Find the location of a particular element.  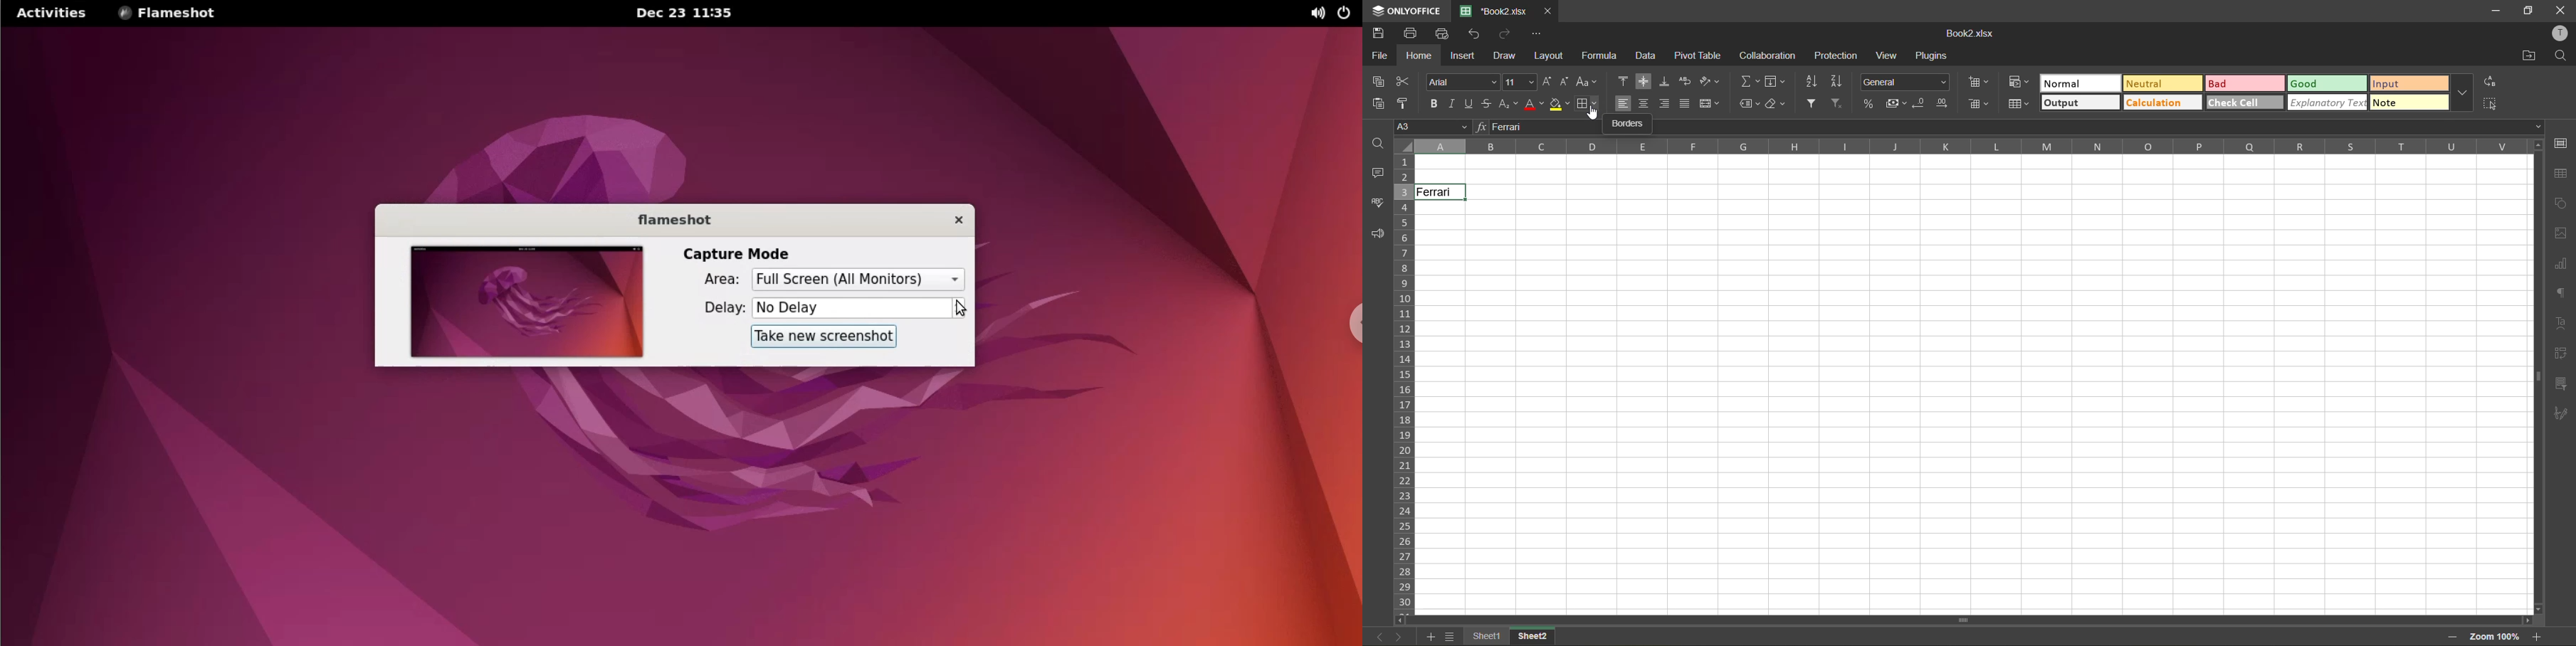

clear filter is located at coordinates (1839, 104).